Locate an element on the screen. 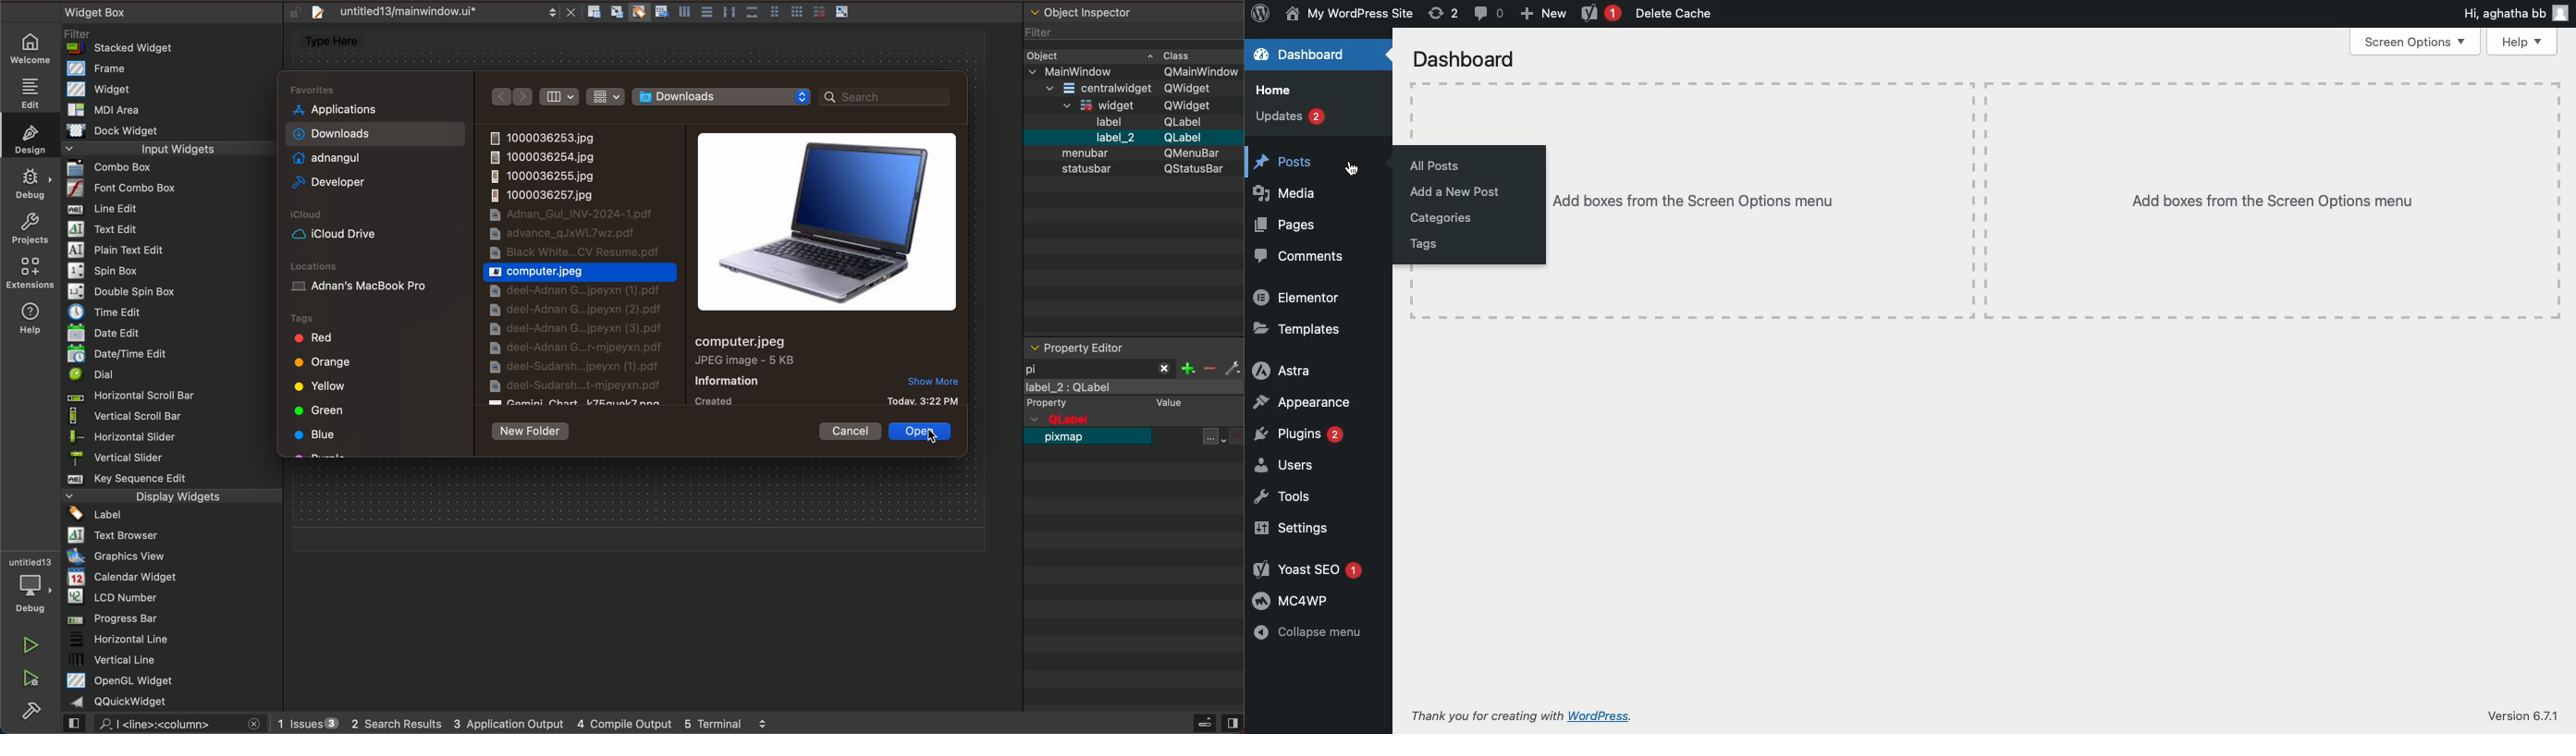  file and resources select is located at coordinates (1225, 436).